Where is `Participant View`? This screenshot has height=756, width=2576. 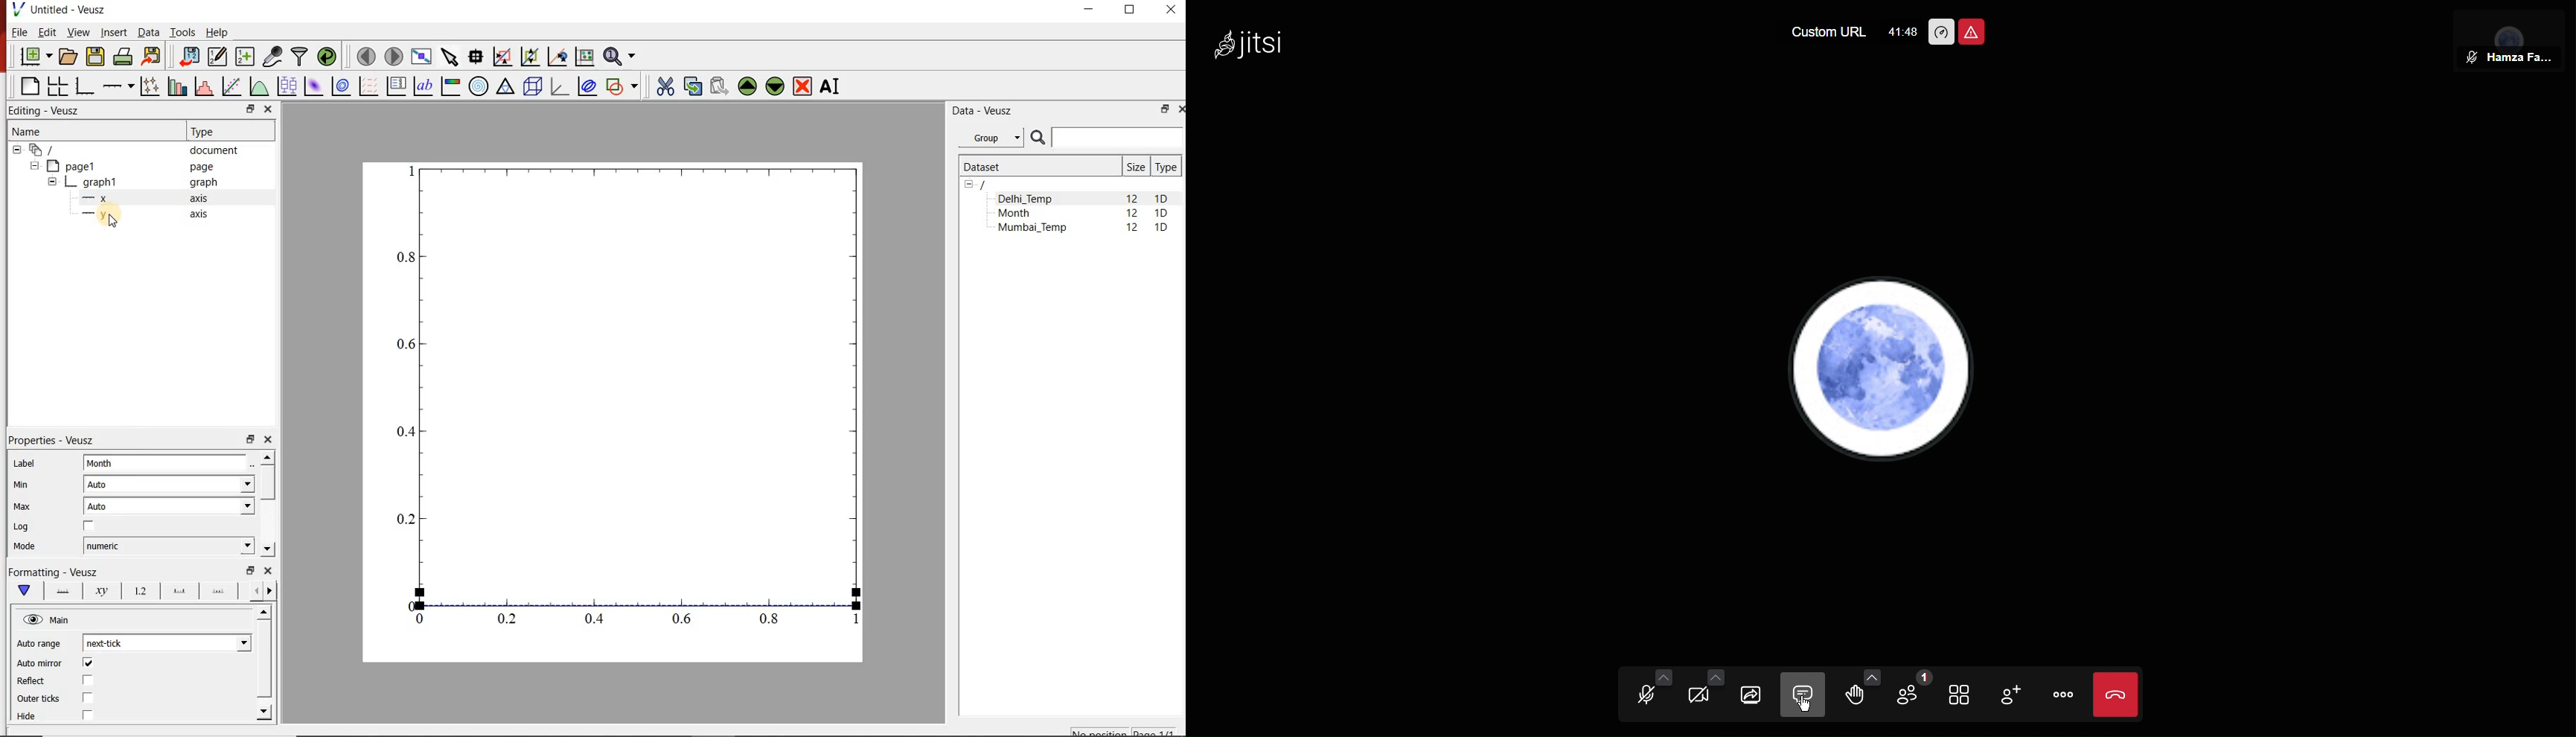
Participant View is located at coordinates (2508, 36).